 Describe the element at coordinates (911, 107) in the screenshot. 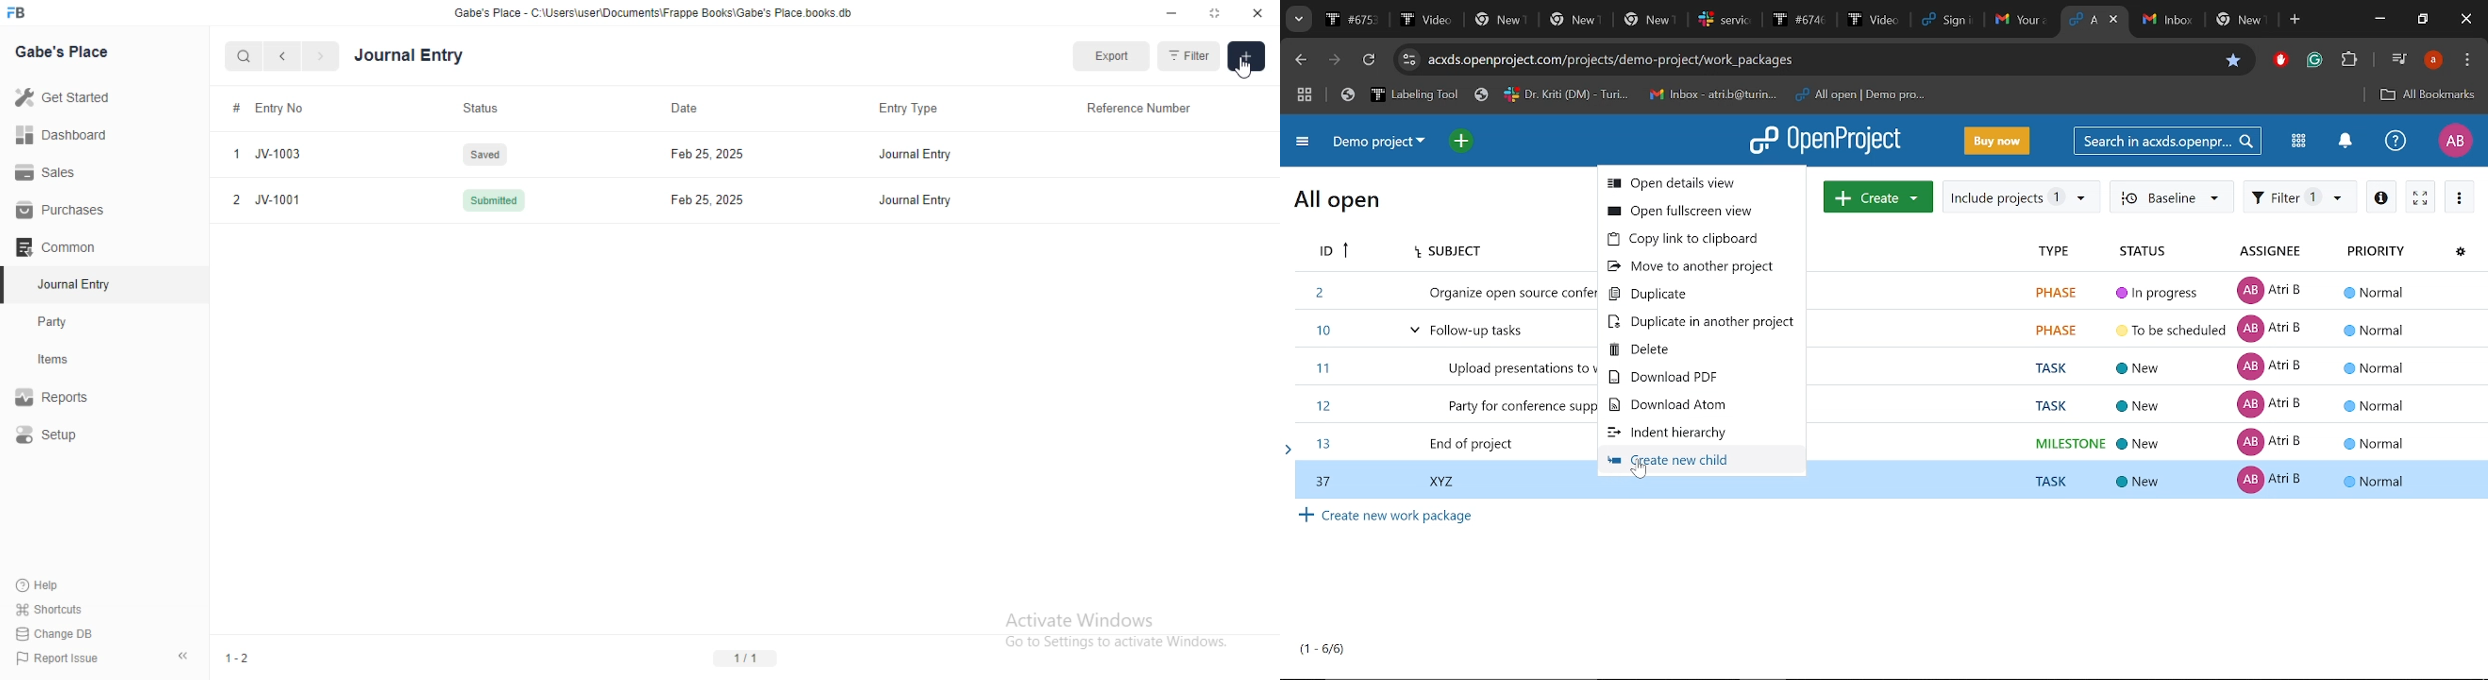

I see `Entry Type` at that location.